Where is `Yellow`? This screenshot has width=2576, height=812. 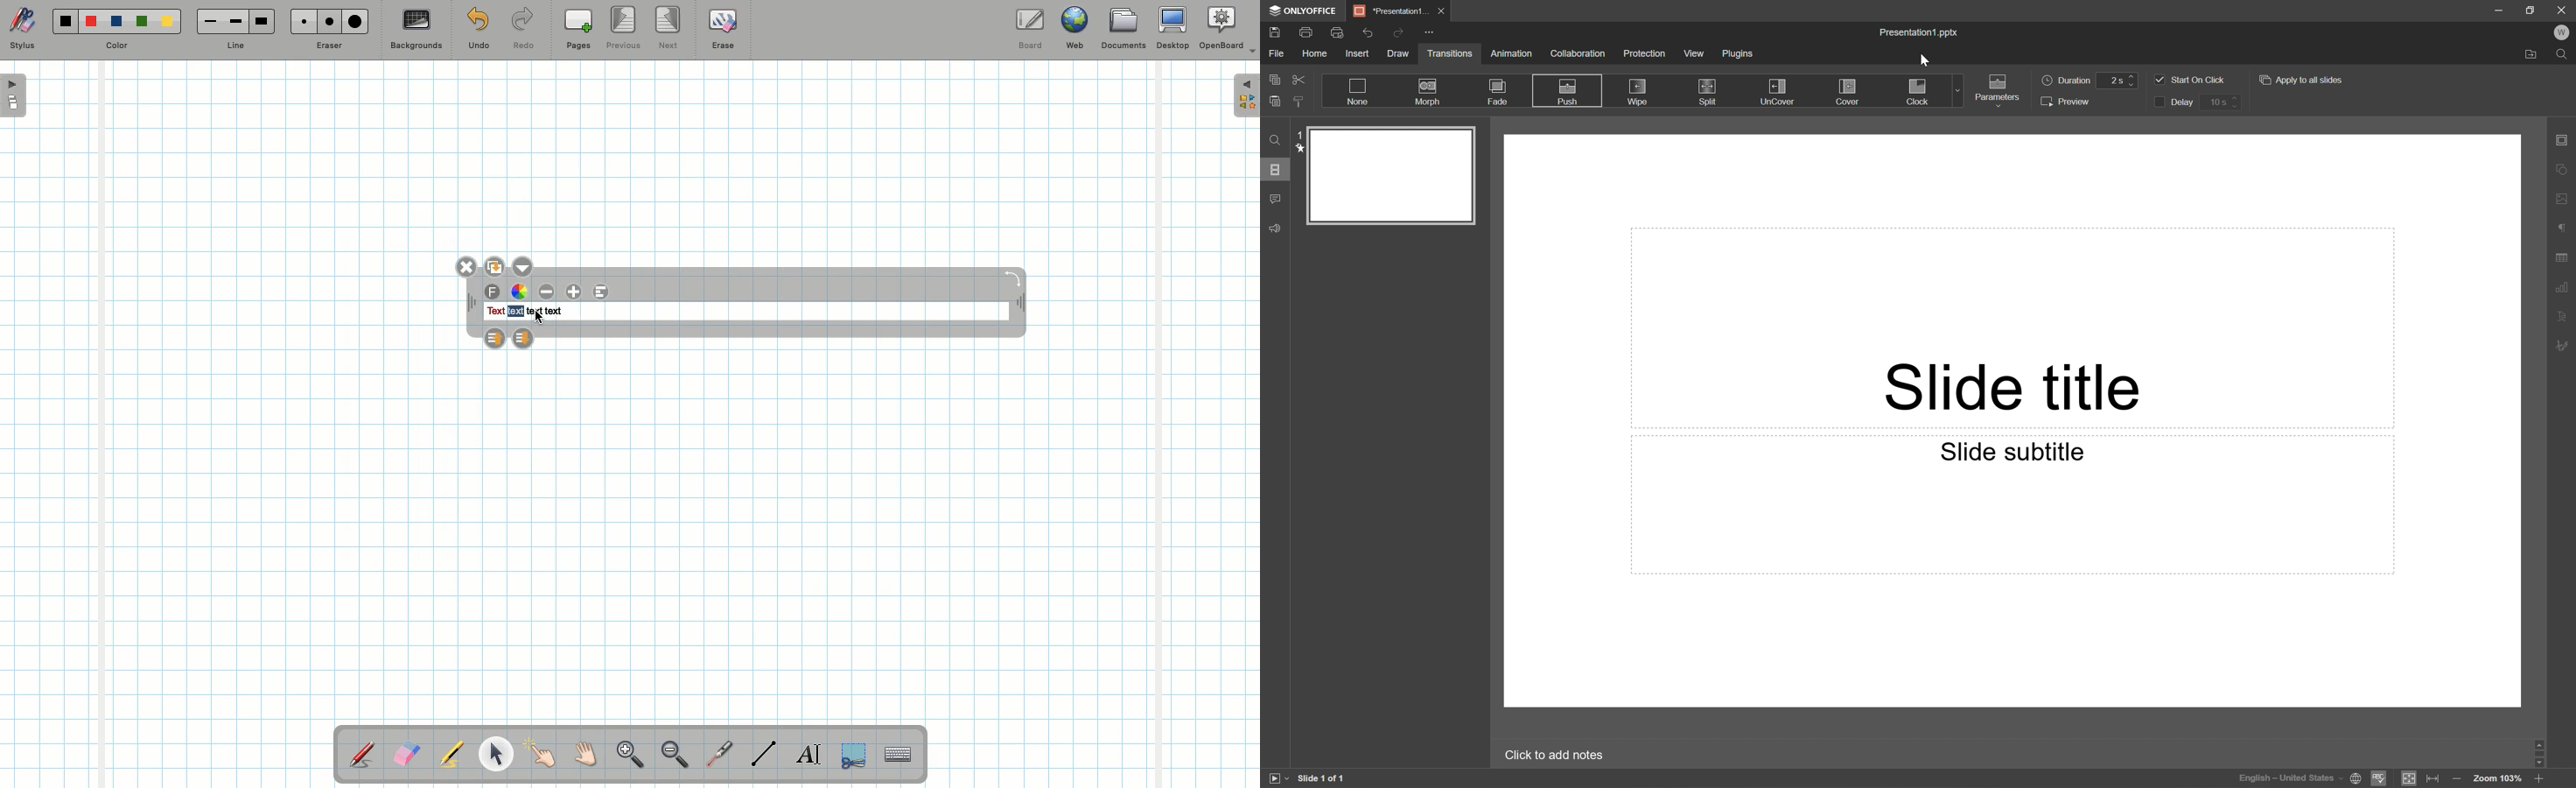
Yellow is located at coordinates (167, 21).